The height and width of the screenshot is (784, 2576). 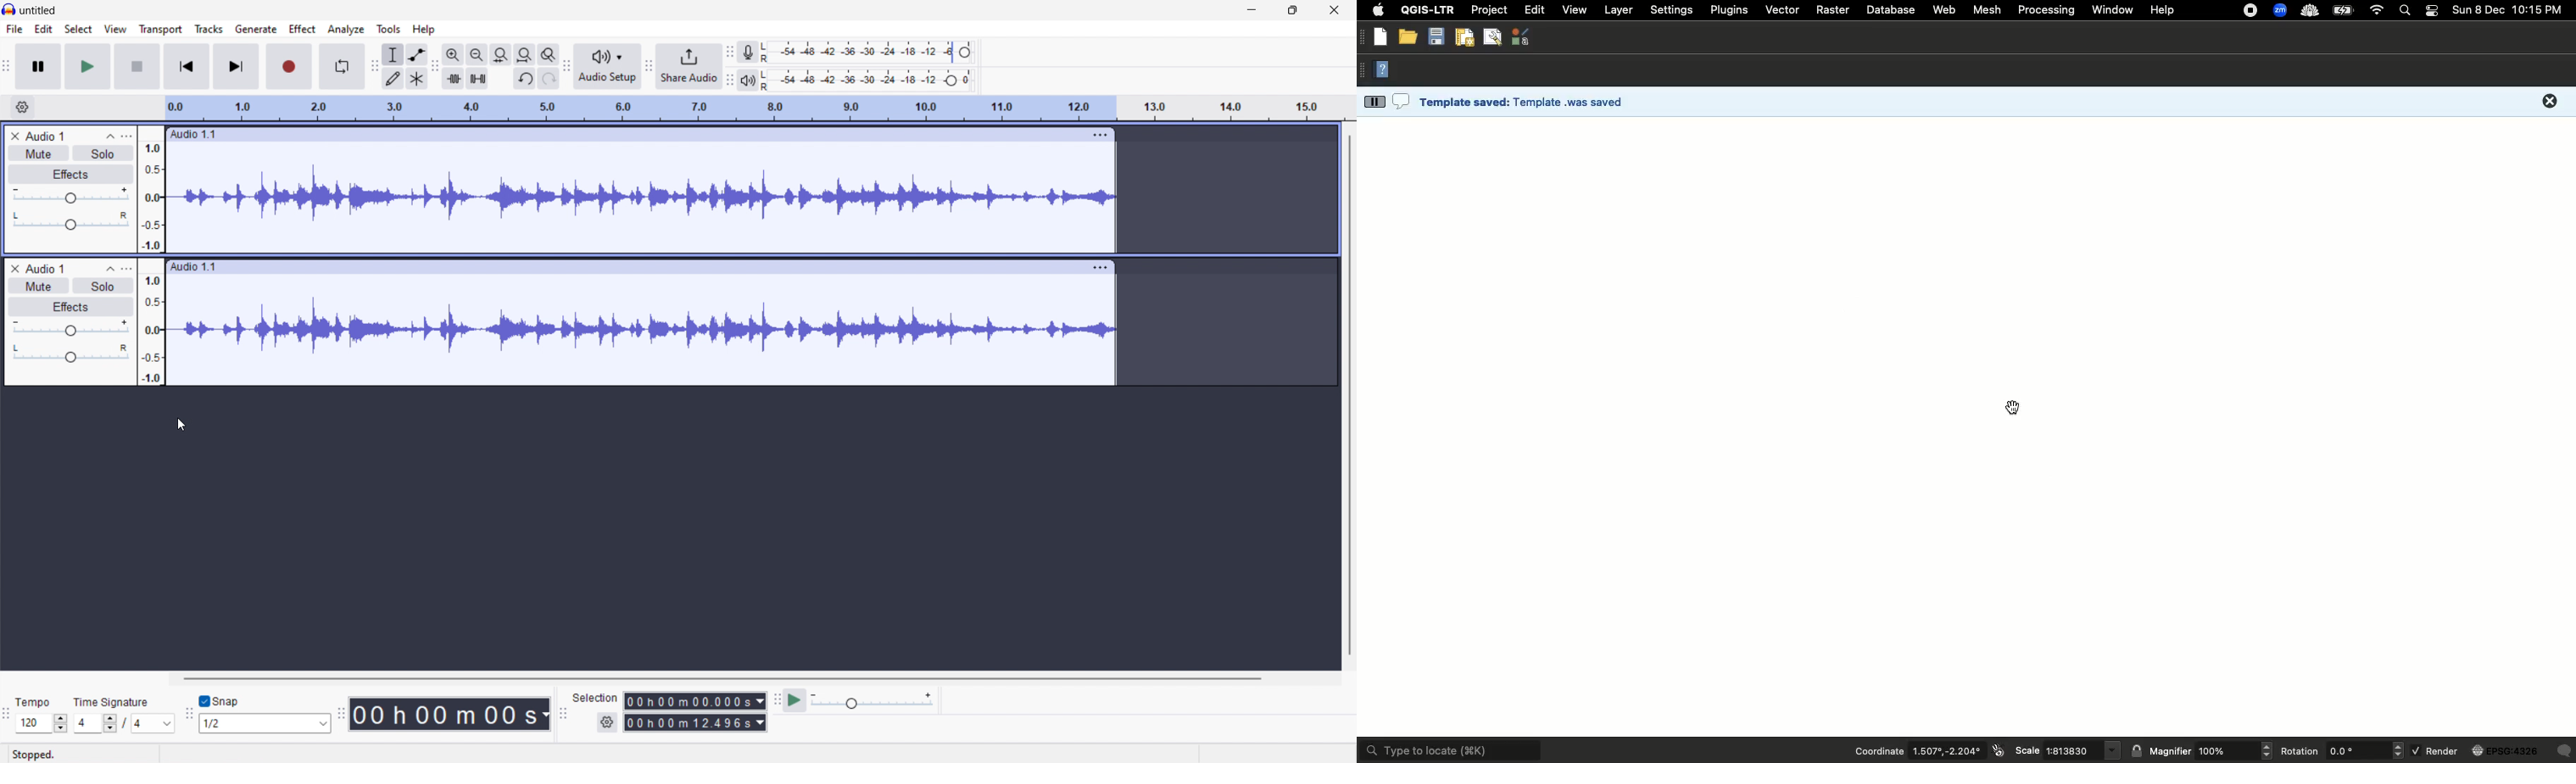 What do you see at coordinates (644, 330) in the screenshot?
I see `mono tracks created` at bounding box center [644, 330].